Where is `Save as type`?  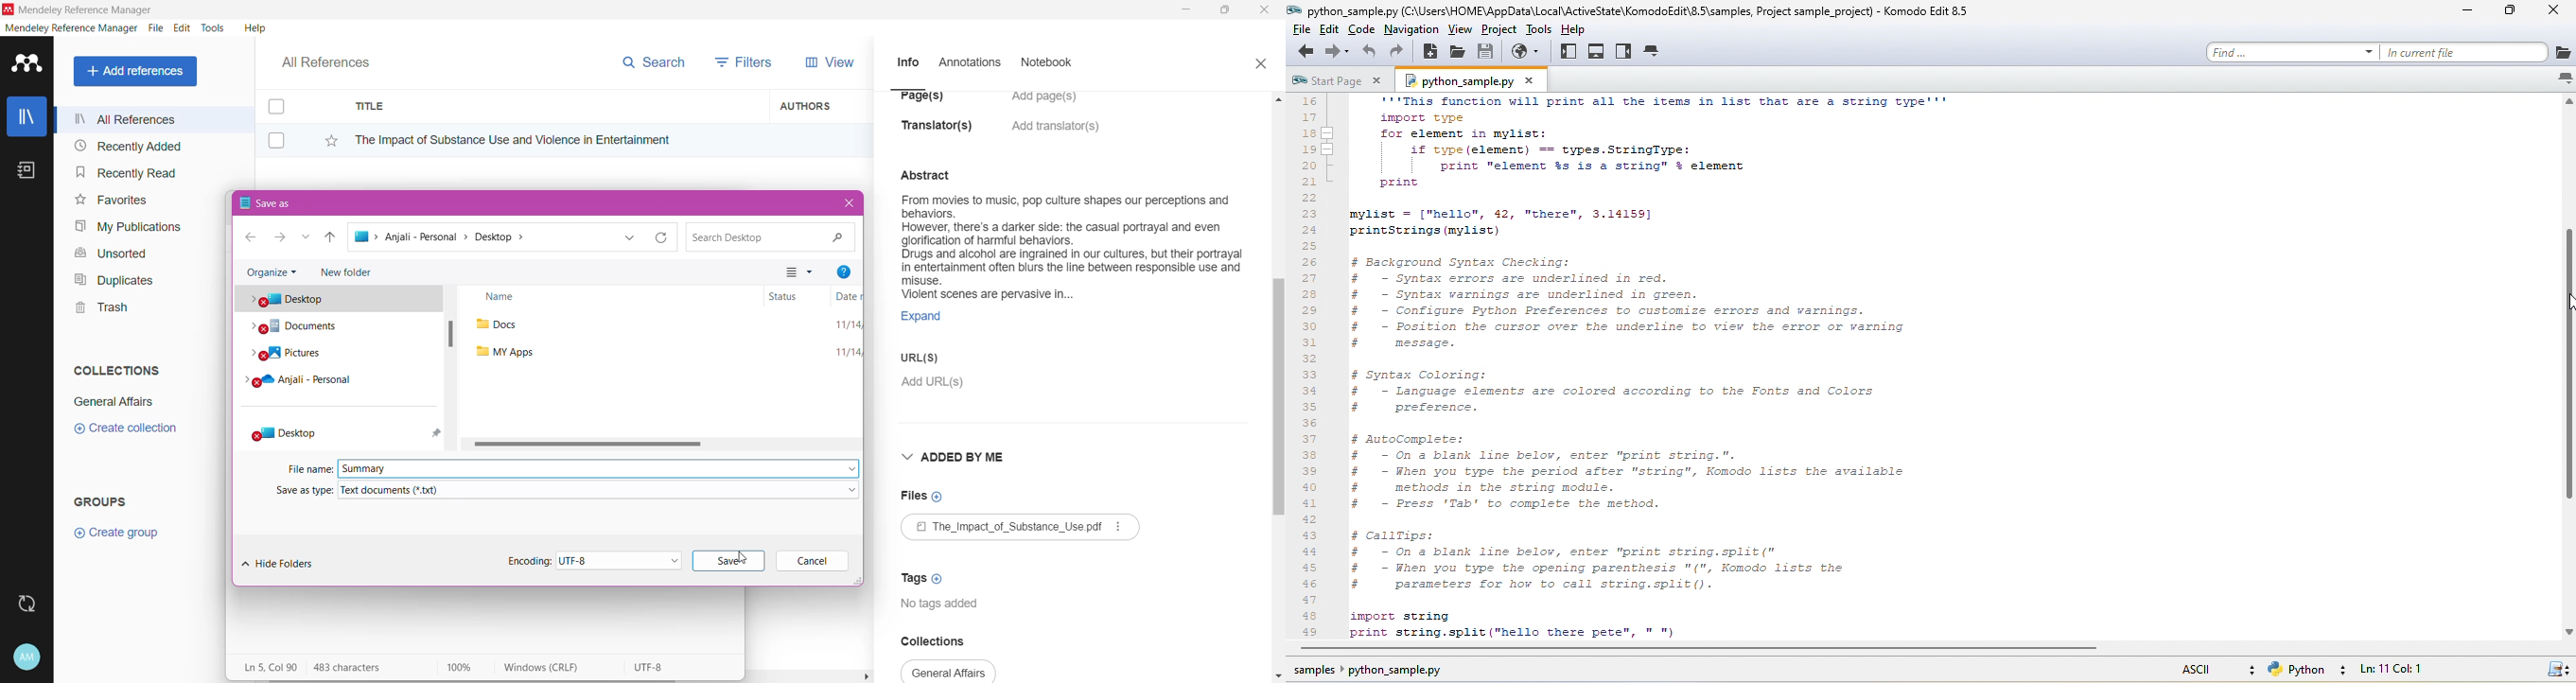
Save as type is located at coordinates (302, 491).